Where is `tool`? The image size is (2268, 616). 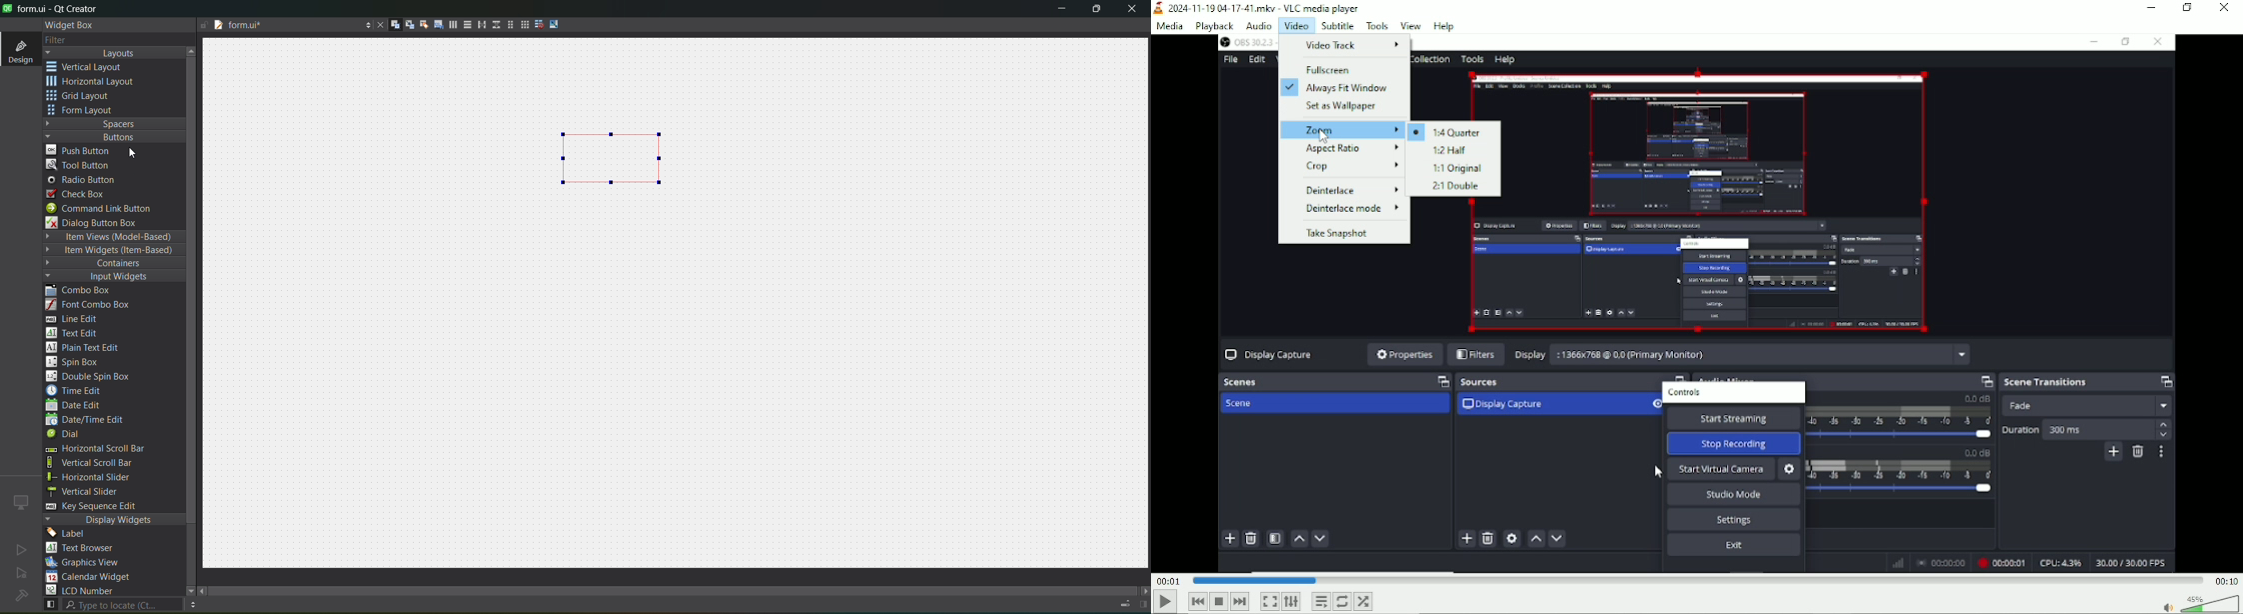 tool is located at coordinates (80, 164).